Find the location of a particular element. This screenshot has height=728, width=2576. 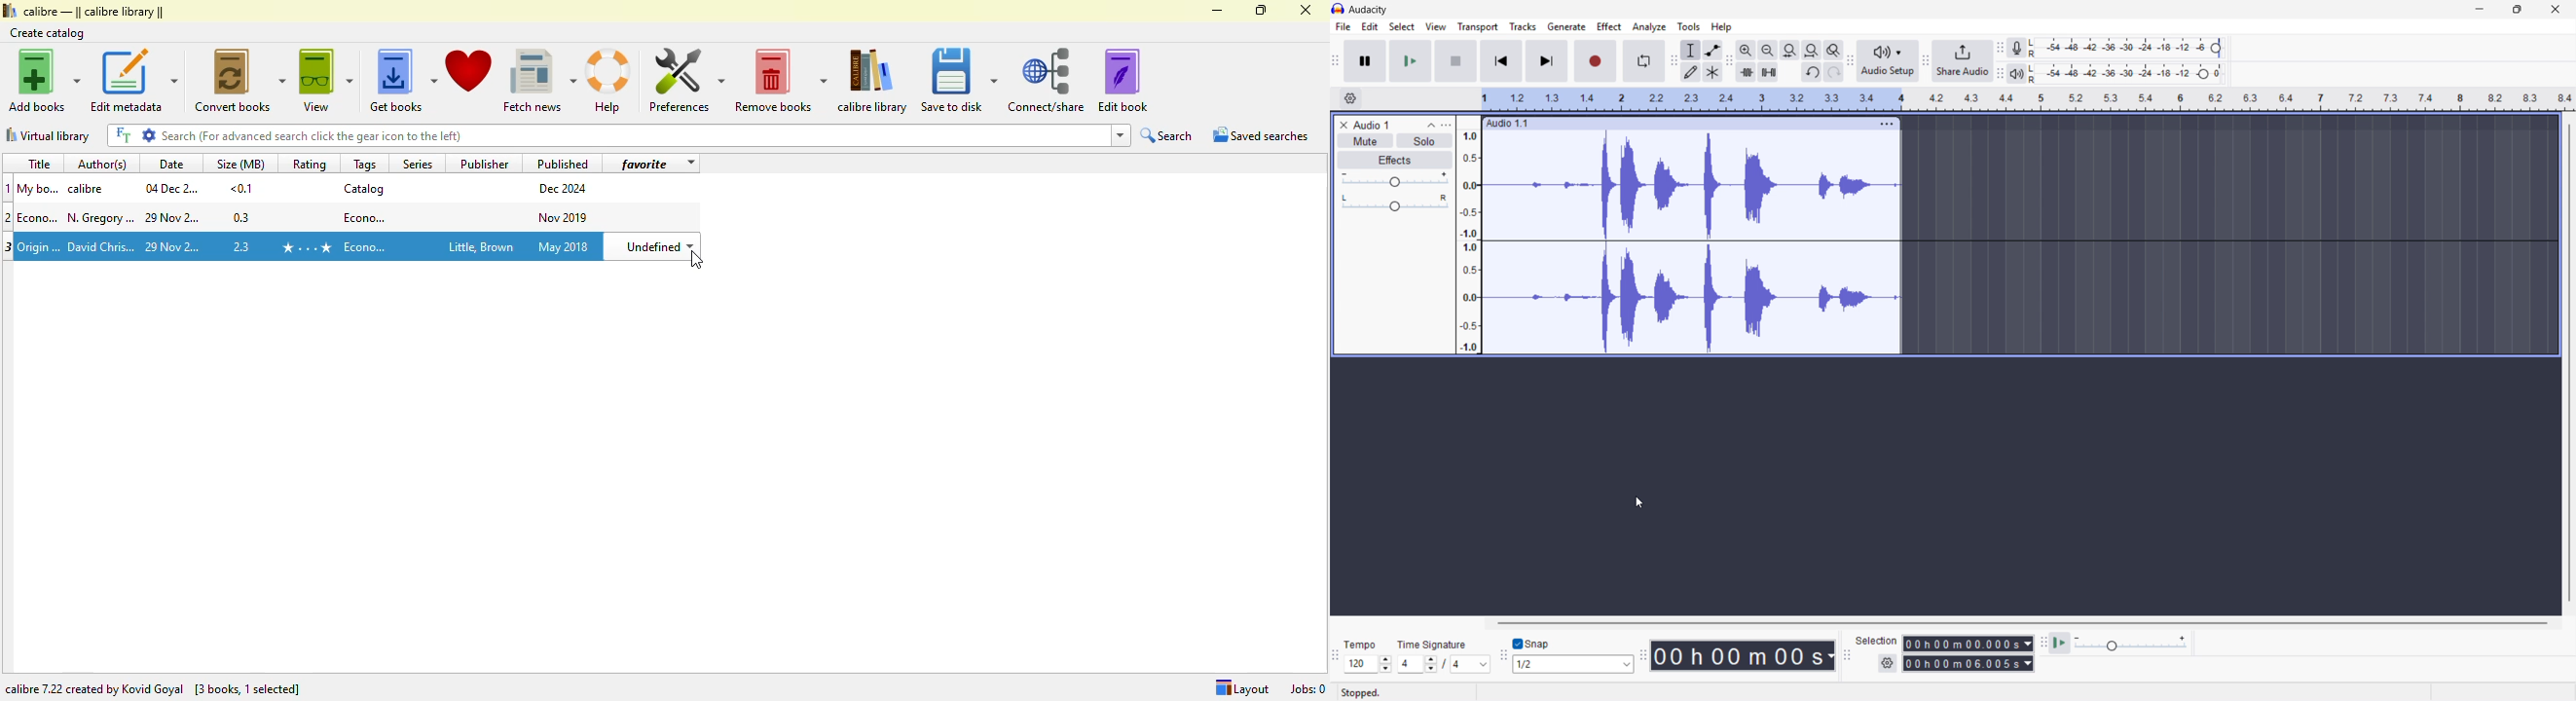

track wave form is located at coordinates (1691, 186).